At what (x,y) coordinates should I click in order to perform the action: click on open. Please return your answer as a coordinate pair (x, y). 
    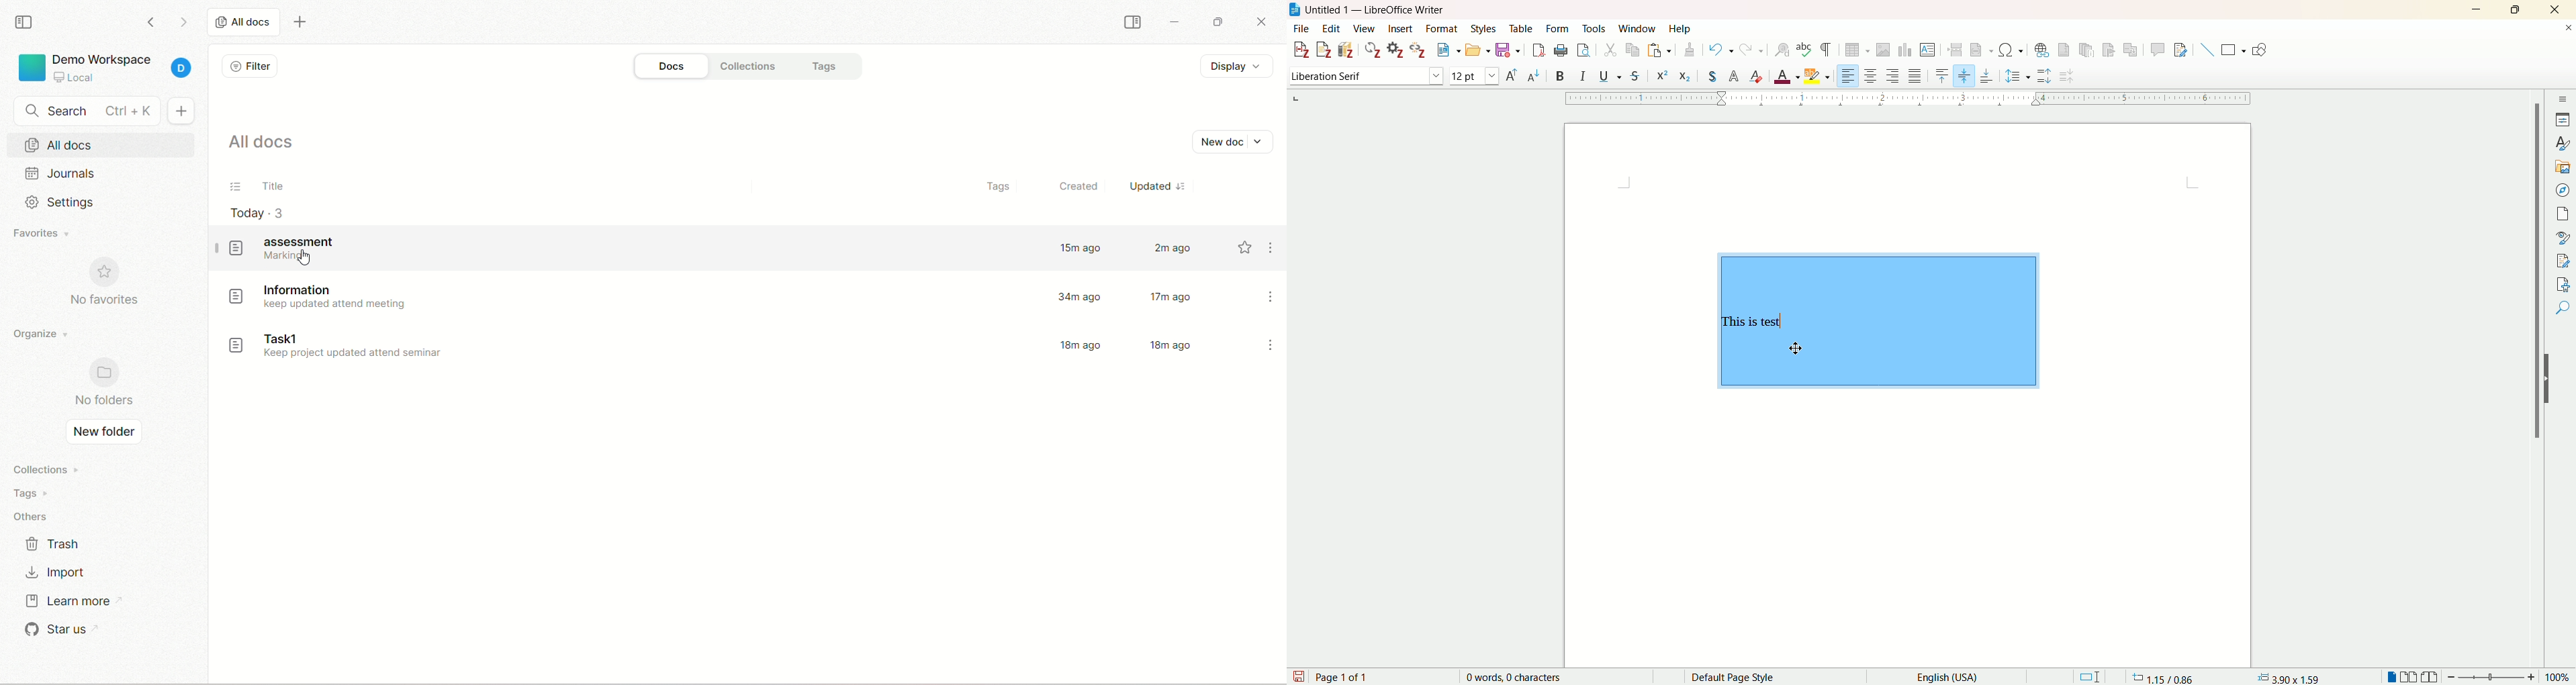
    Looking at the image, I should click on (1477, 51).